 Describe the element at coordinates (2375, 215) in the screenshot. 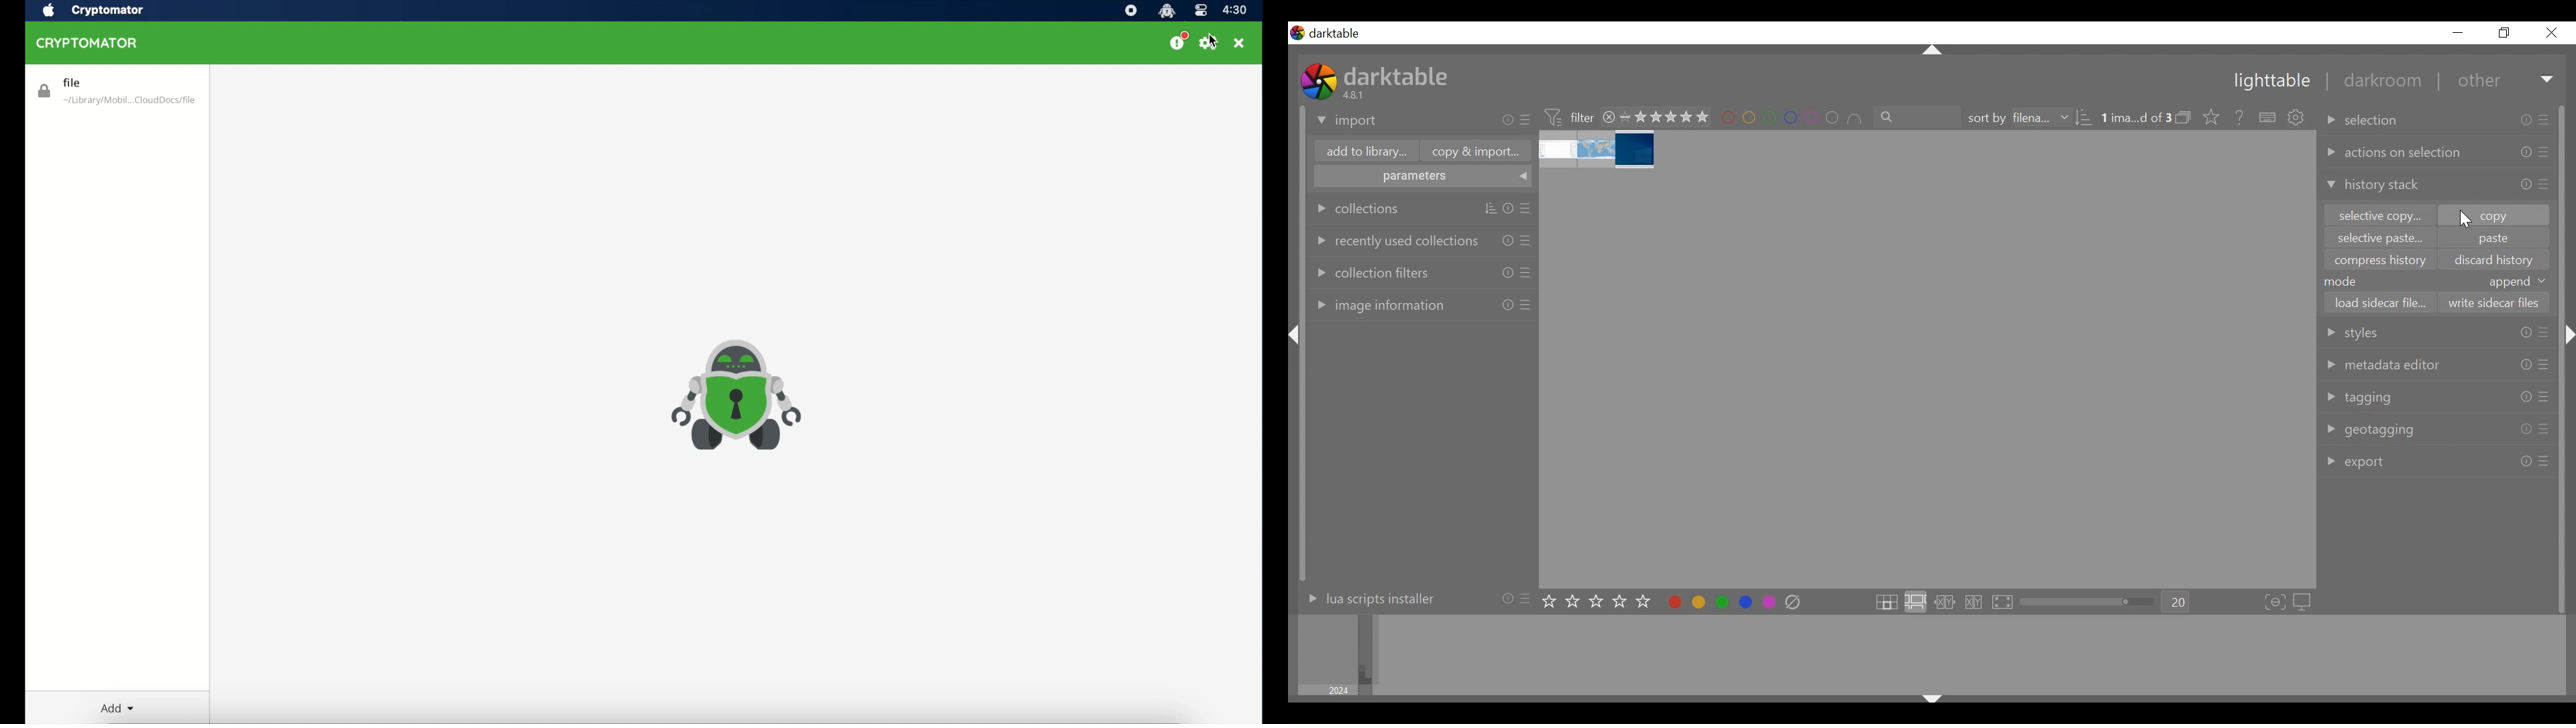

I see `selection copy` at that location.